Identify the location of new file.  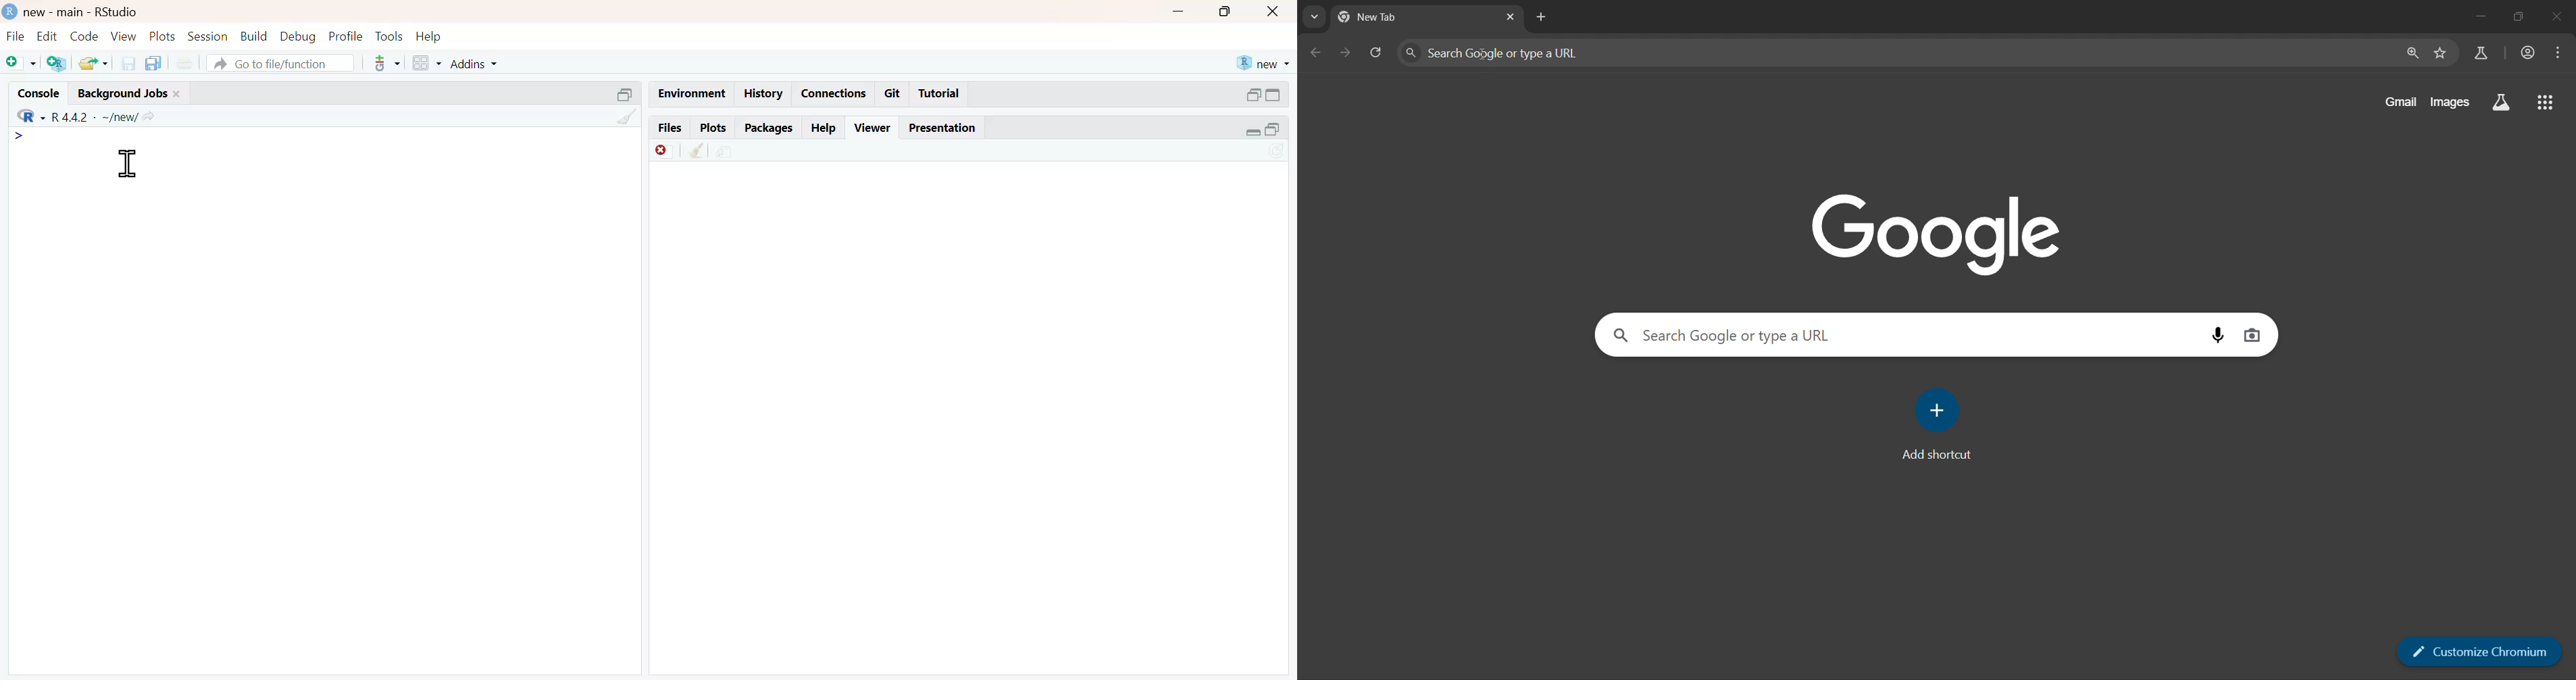
(20, 62).